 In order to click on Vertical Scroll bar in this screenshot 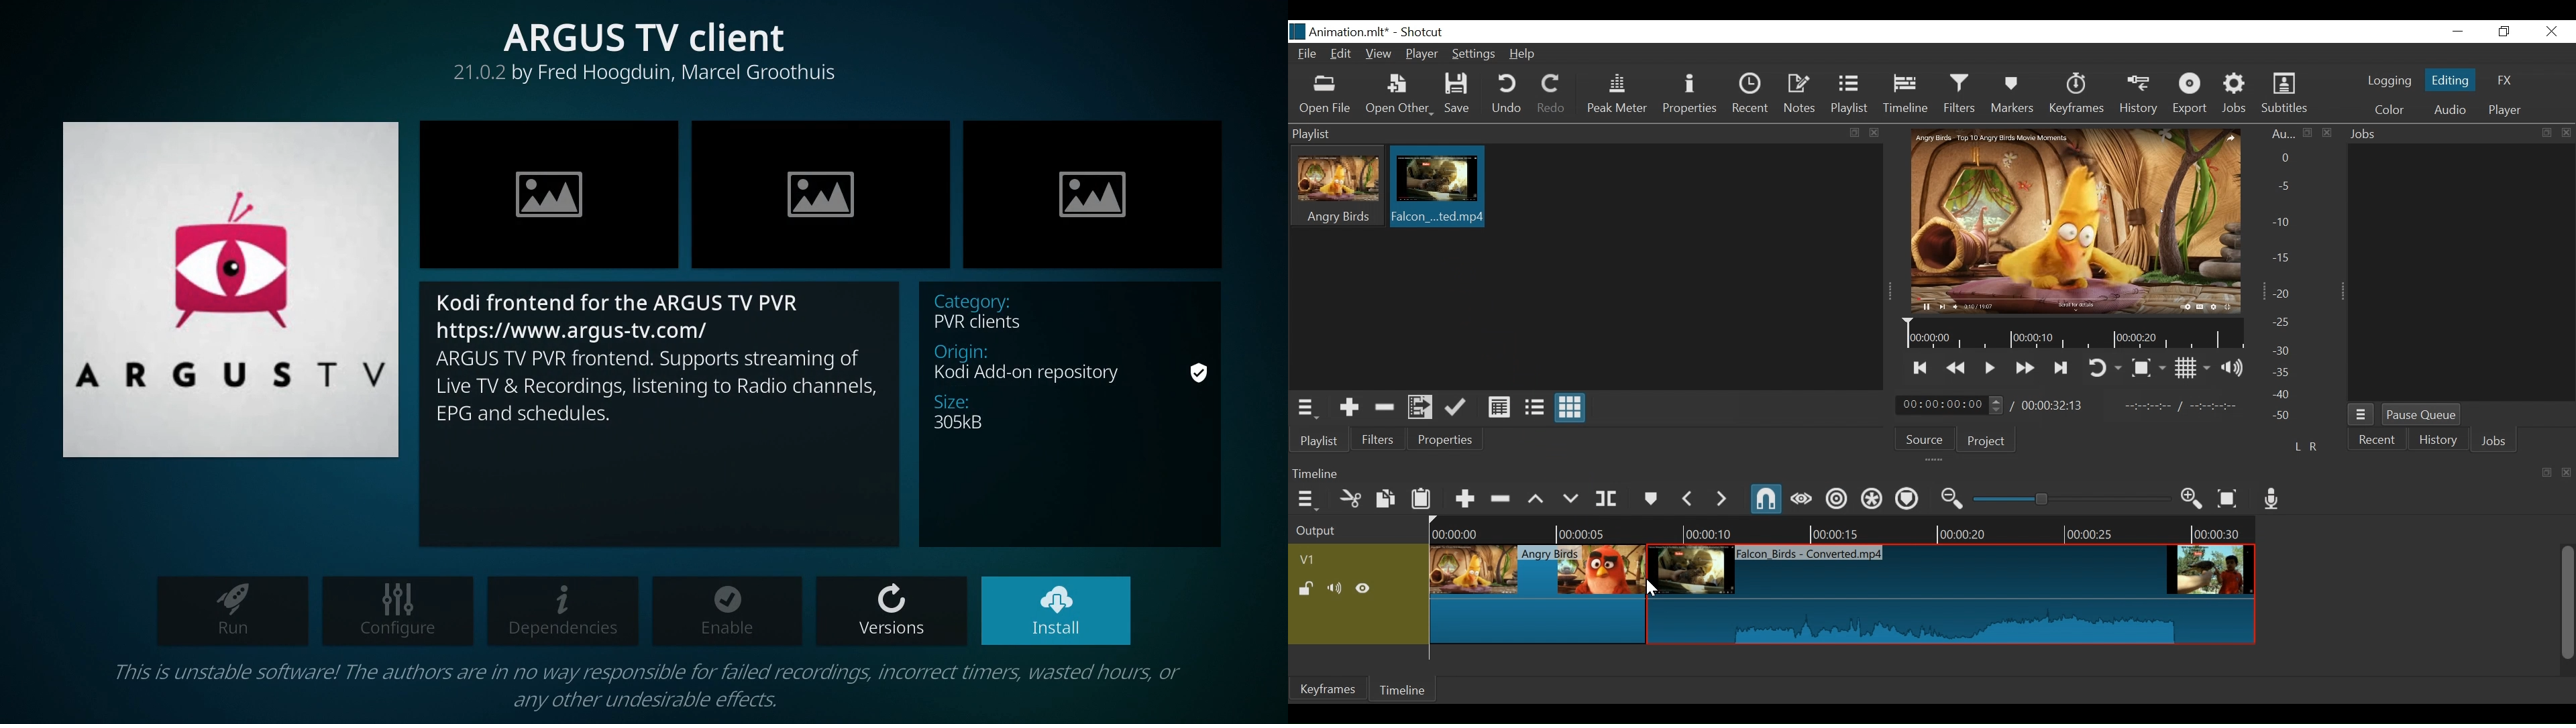, I will do `click(2568, 603)`.